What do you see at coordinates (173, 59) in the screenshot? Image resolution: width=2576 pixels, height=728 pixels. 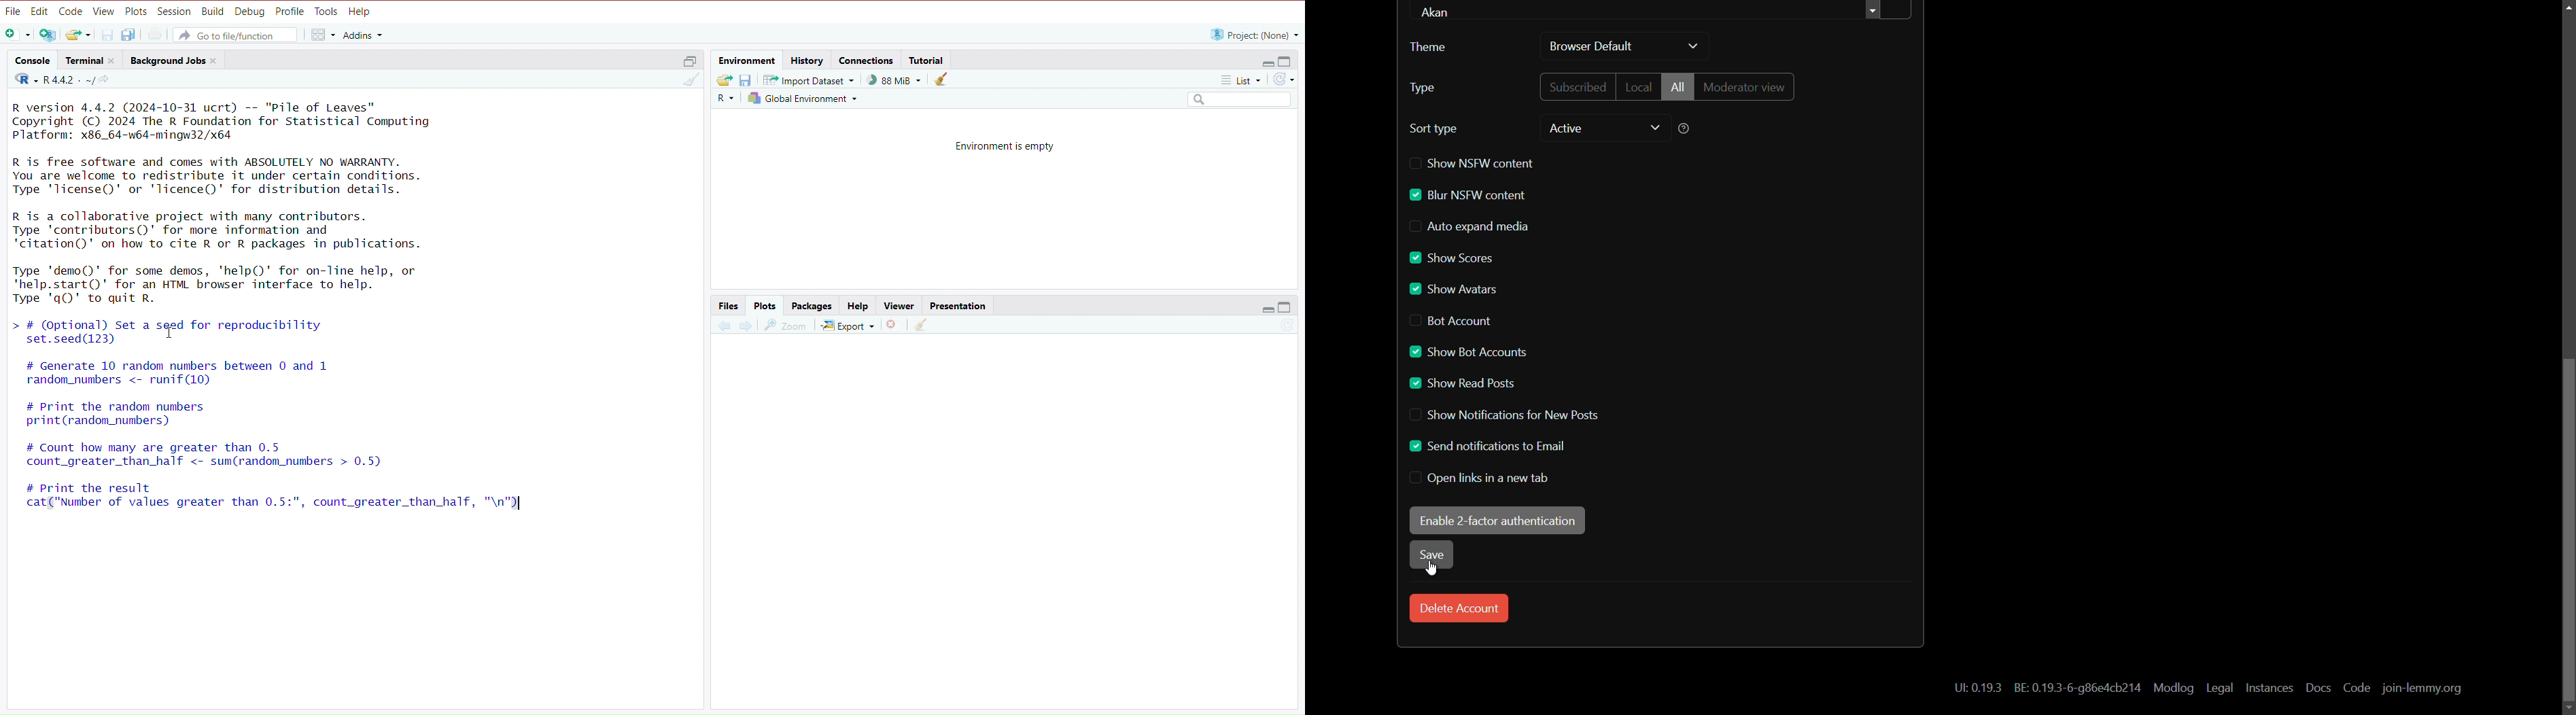 I see `Background Jobs` at bounding box center [173, 59].